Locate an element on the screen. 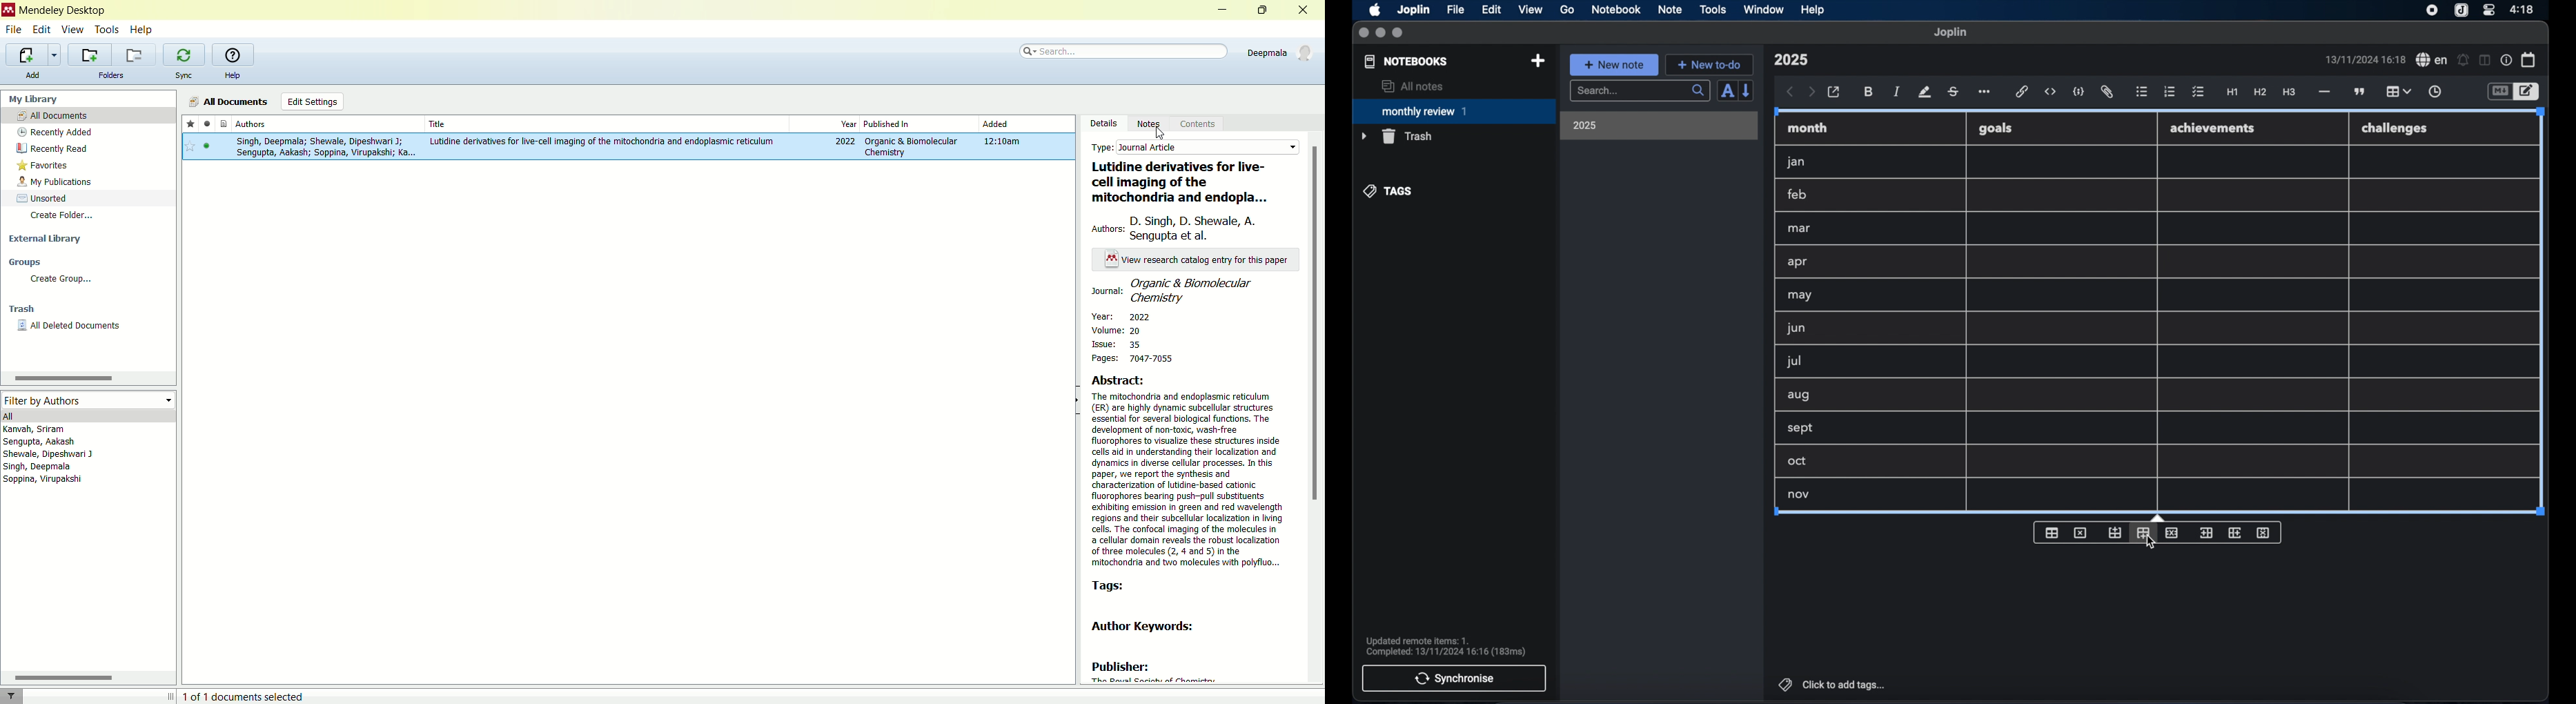 Image resolution: width=2576 pixels, height=728 pixels. block quotes is located at coordinates (2361, 92).